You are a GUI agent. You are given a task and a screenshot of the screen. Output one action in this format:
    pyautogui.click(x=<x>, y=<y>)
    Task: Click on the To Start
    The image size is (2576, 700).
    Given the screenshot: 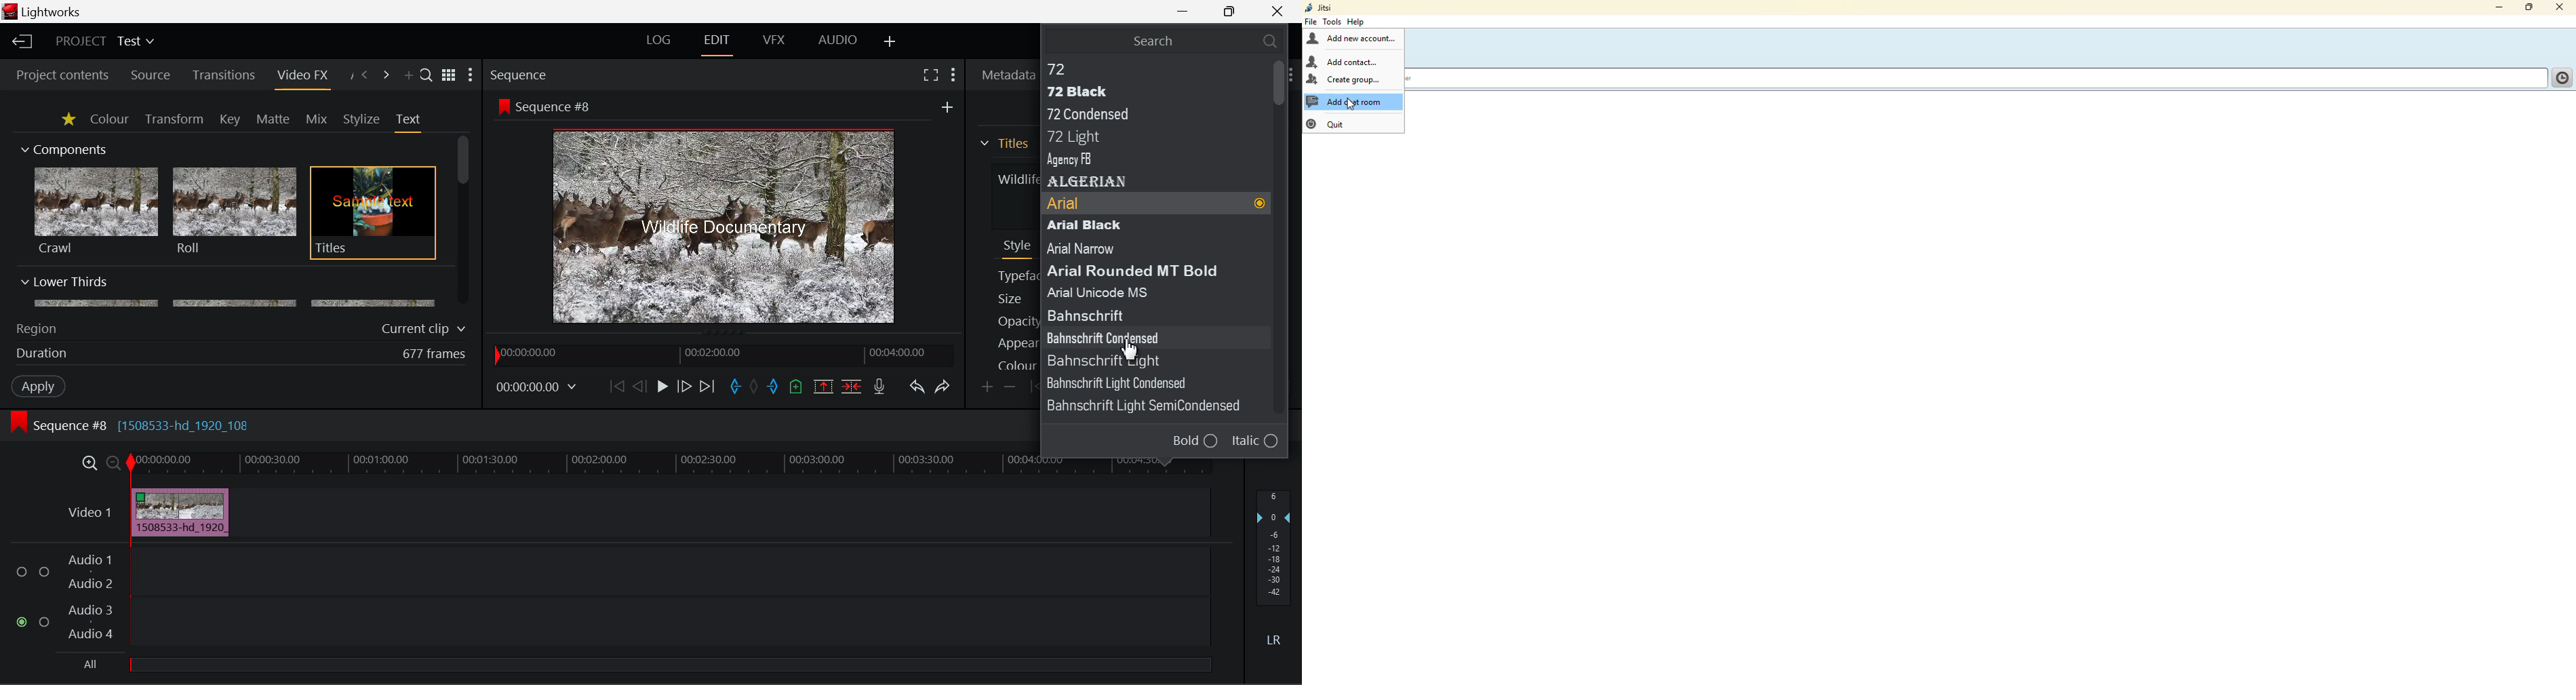 What is the action you would take?
    pyautogui.click(x=617, y=387)
    